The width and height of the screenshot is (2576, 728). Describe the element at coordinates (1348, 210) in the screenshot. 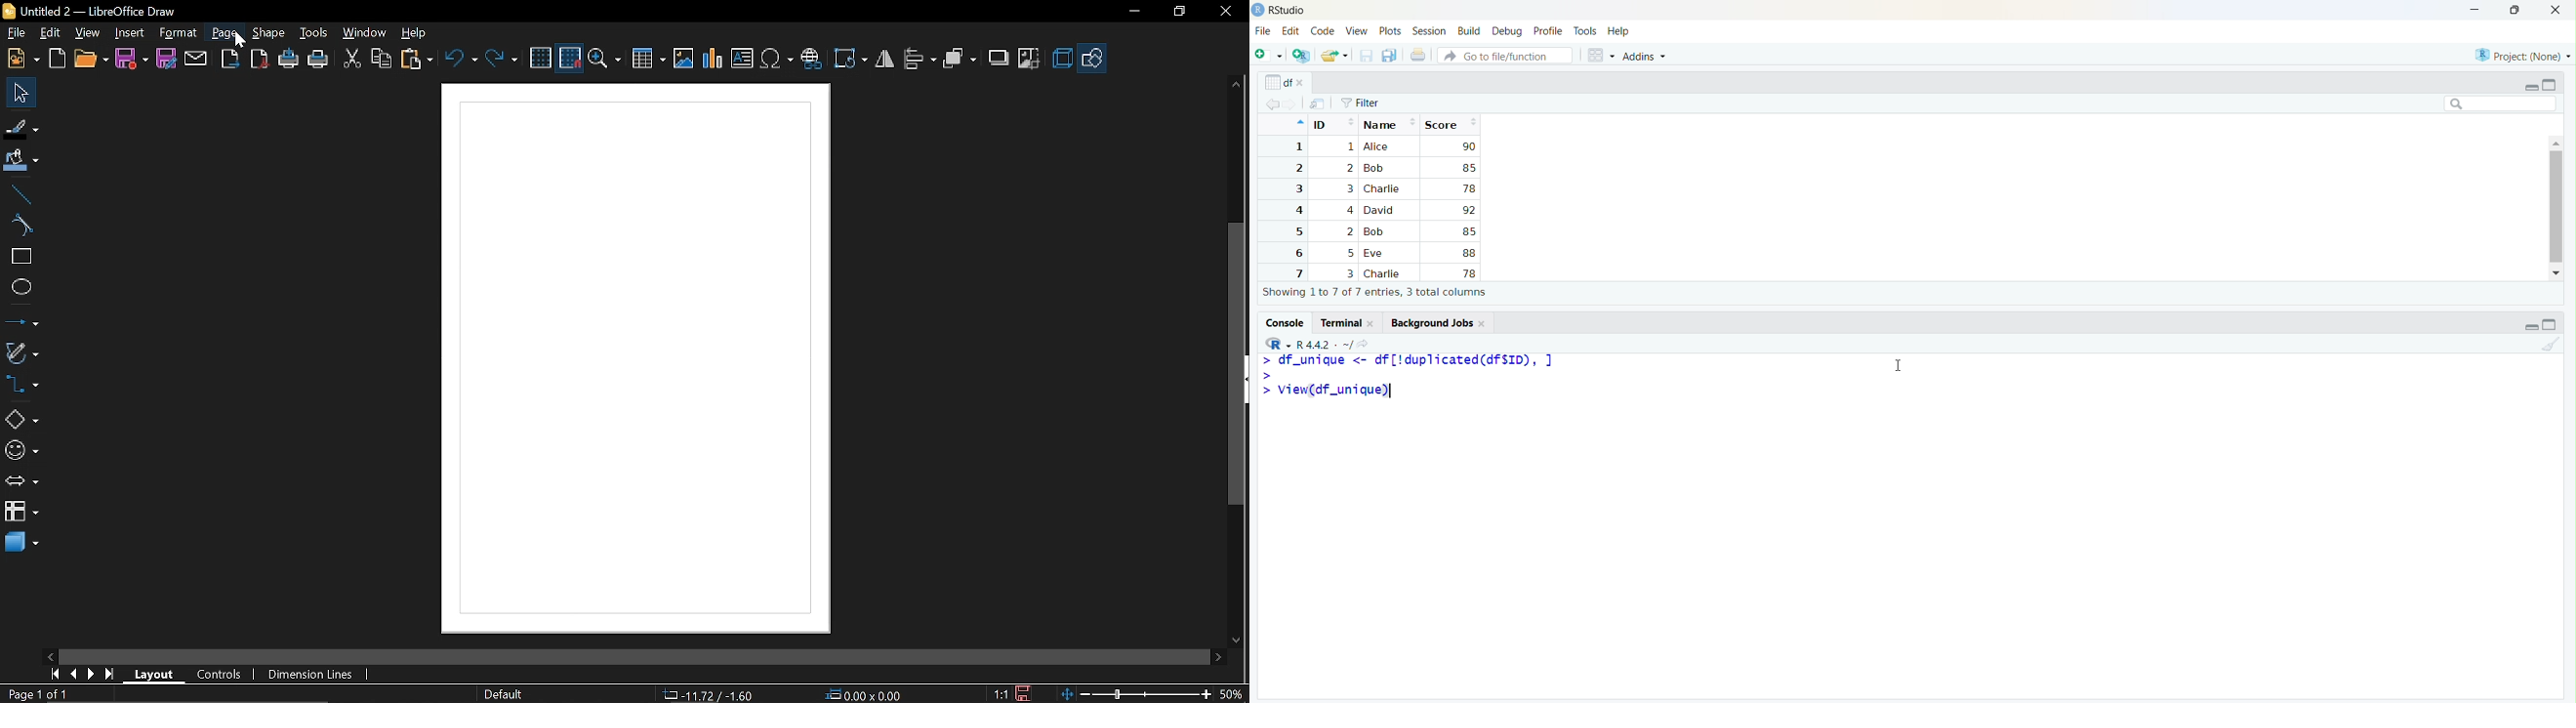

I see `4` at that location.